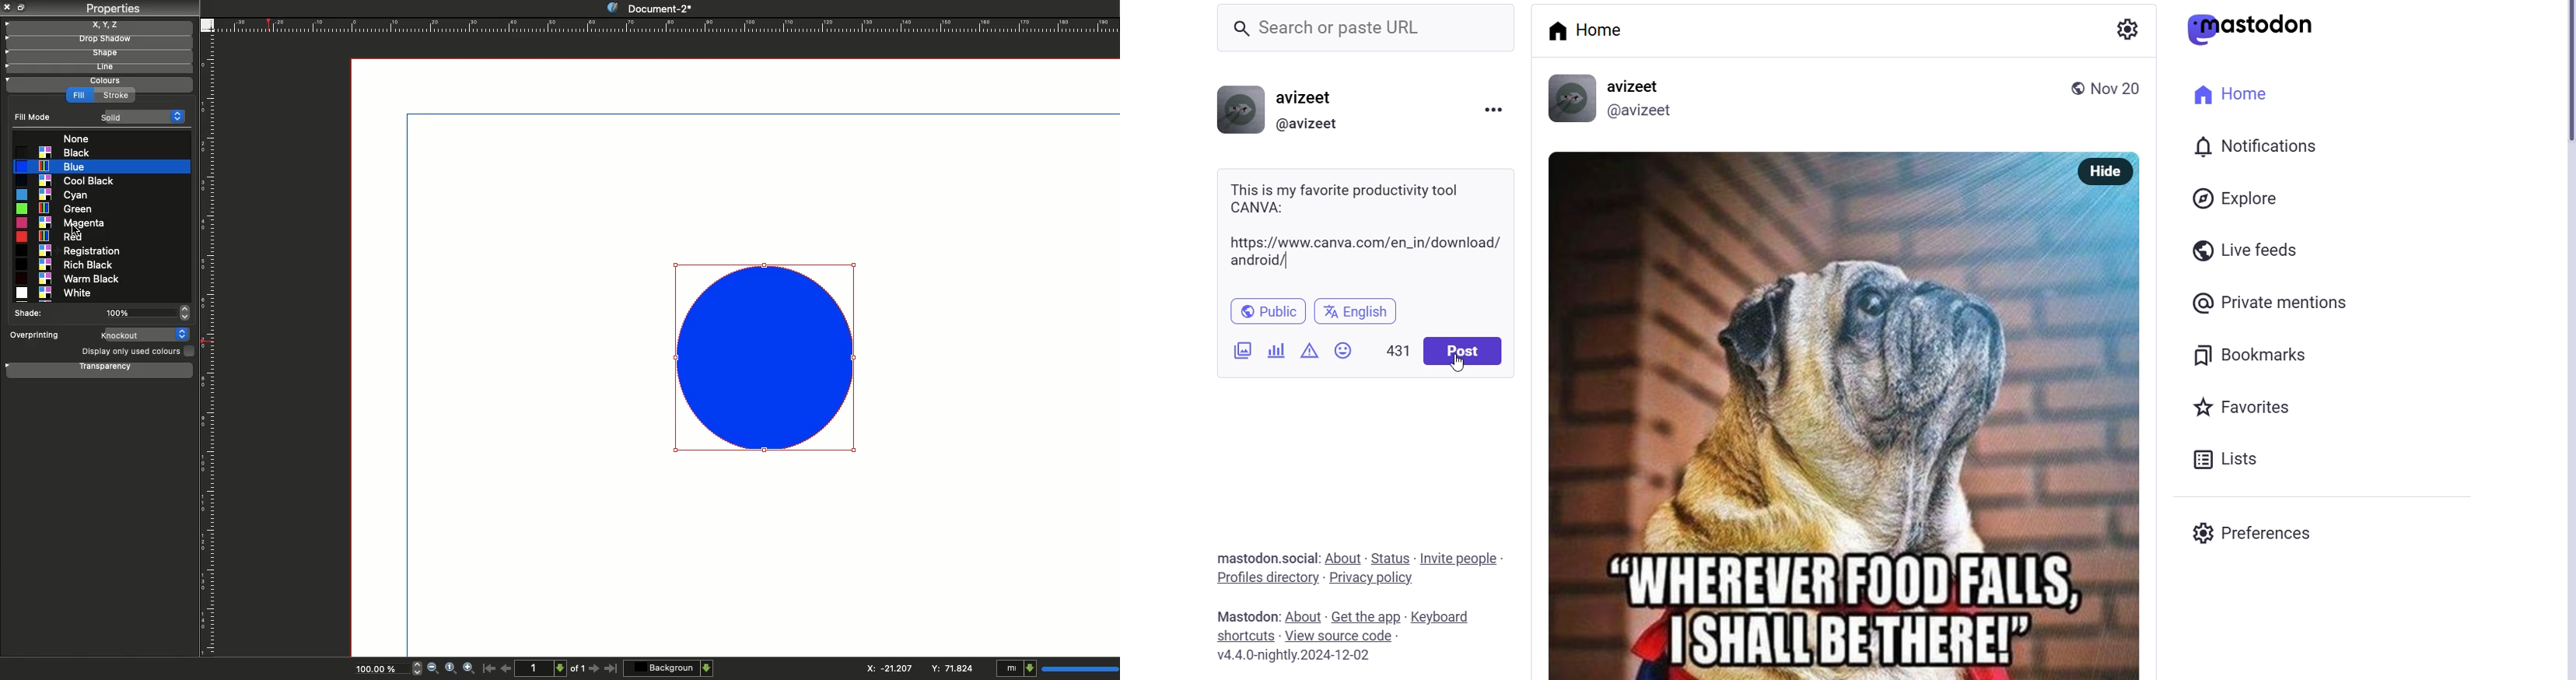  What do you see at coordinates (1570, 98) in the screenshot?
I see `profile picture` at bounding box center [1570, 98].